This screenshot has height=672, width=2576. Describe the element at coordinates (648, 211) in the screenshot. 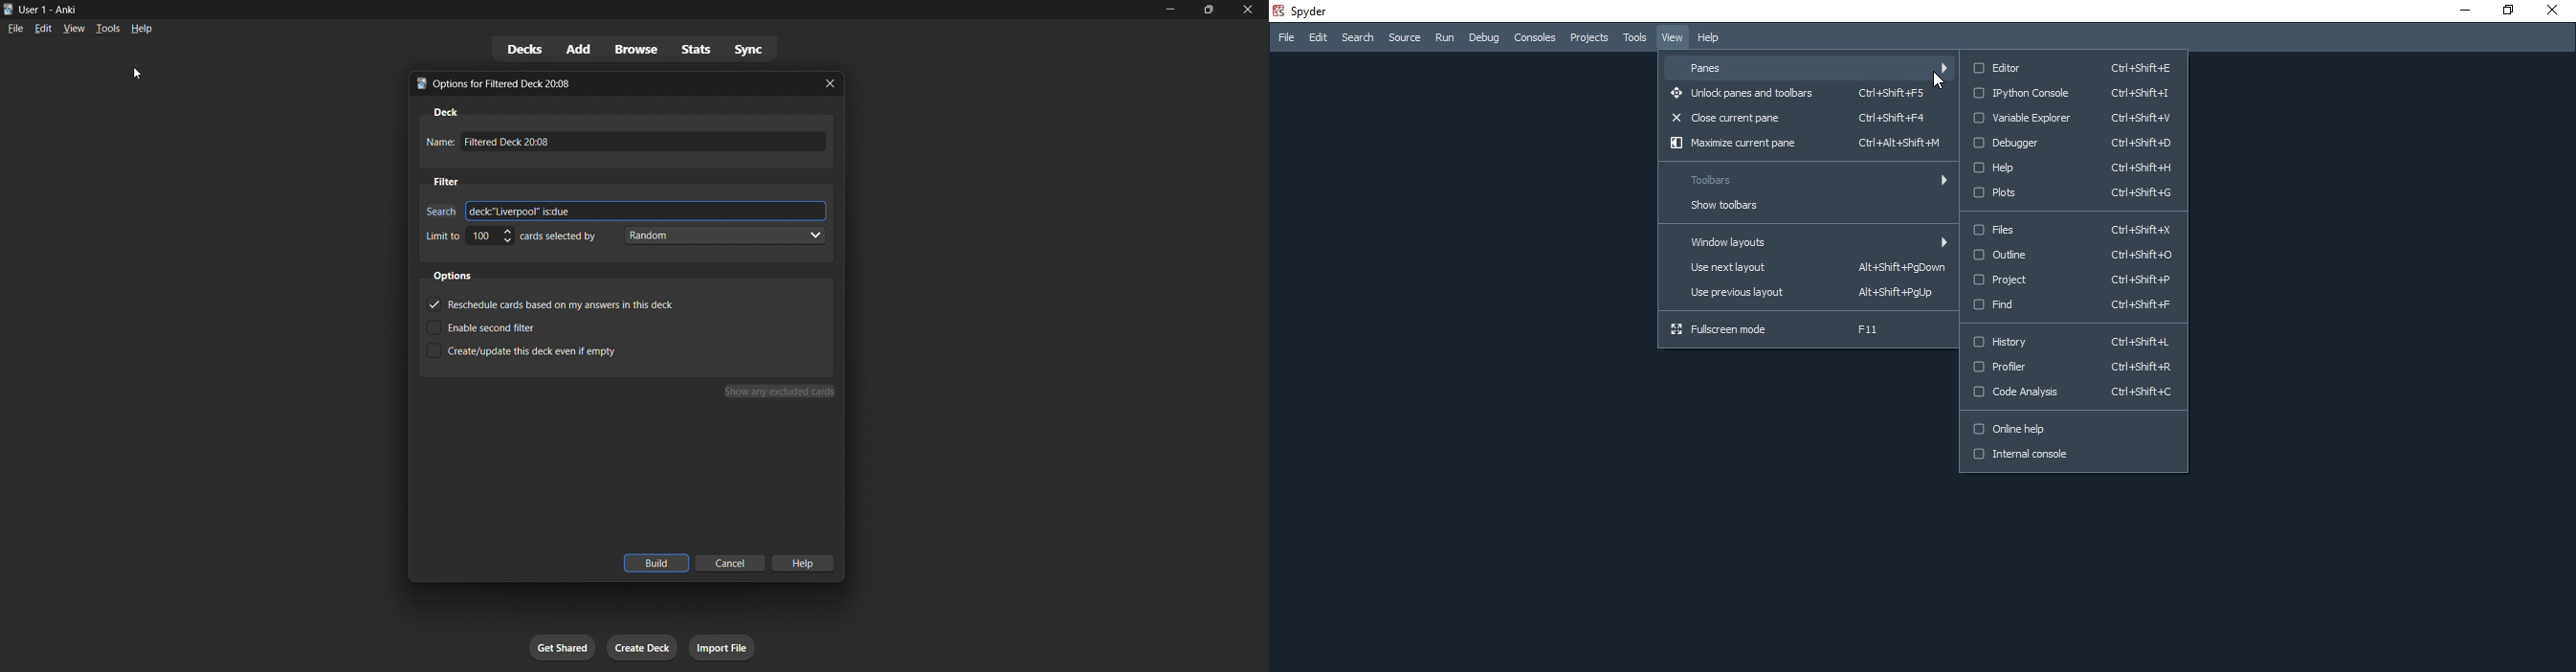

I see `filter search input box` at that location.